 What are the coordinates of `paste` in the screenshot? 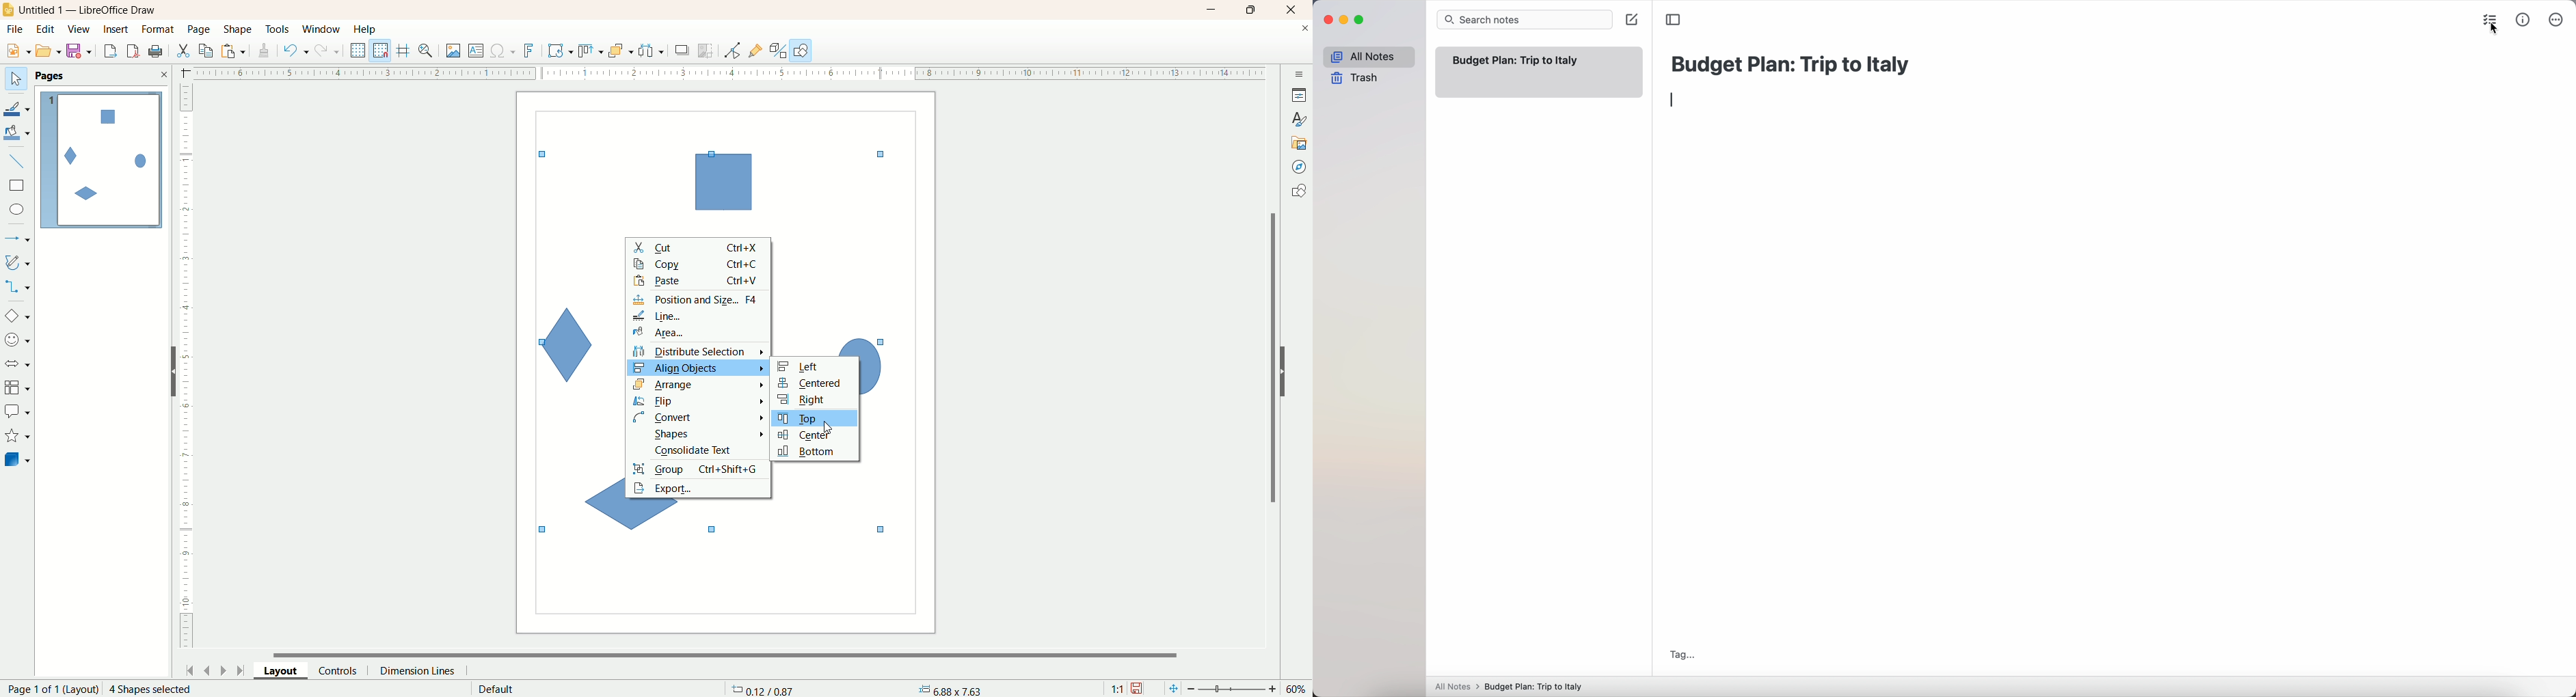 It's located at (236, 49).